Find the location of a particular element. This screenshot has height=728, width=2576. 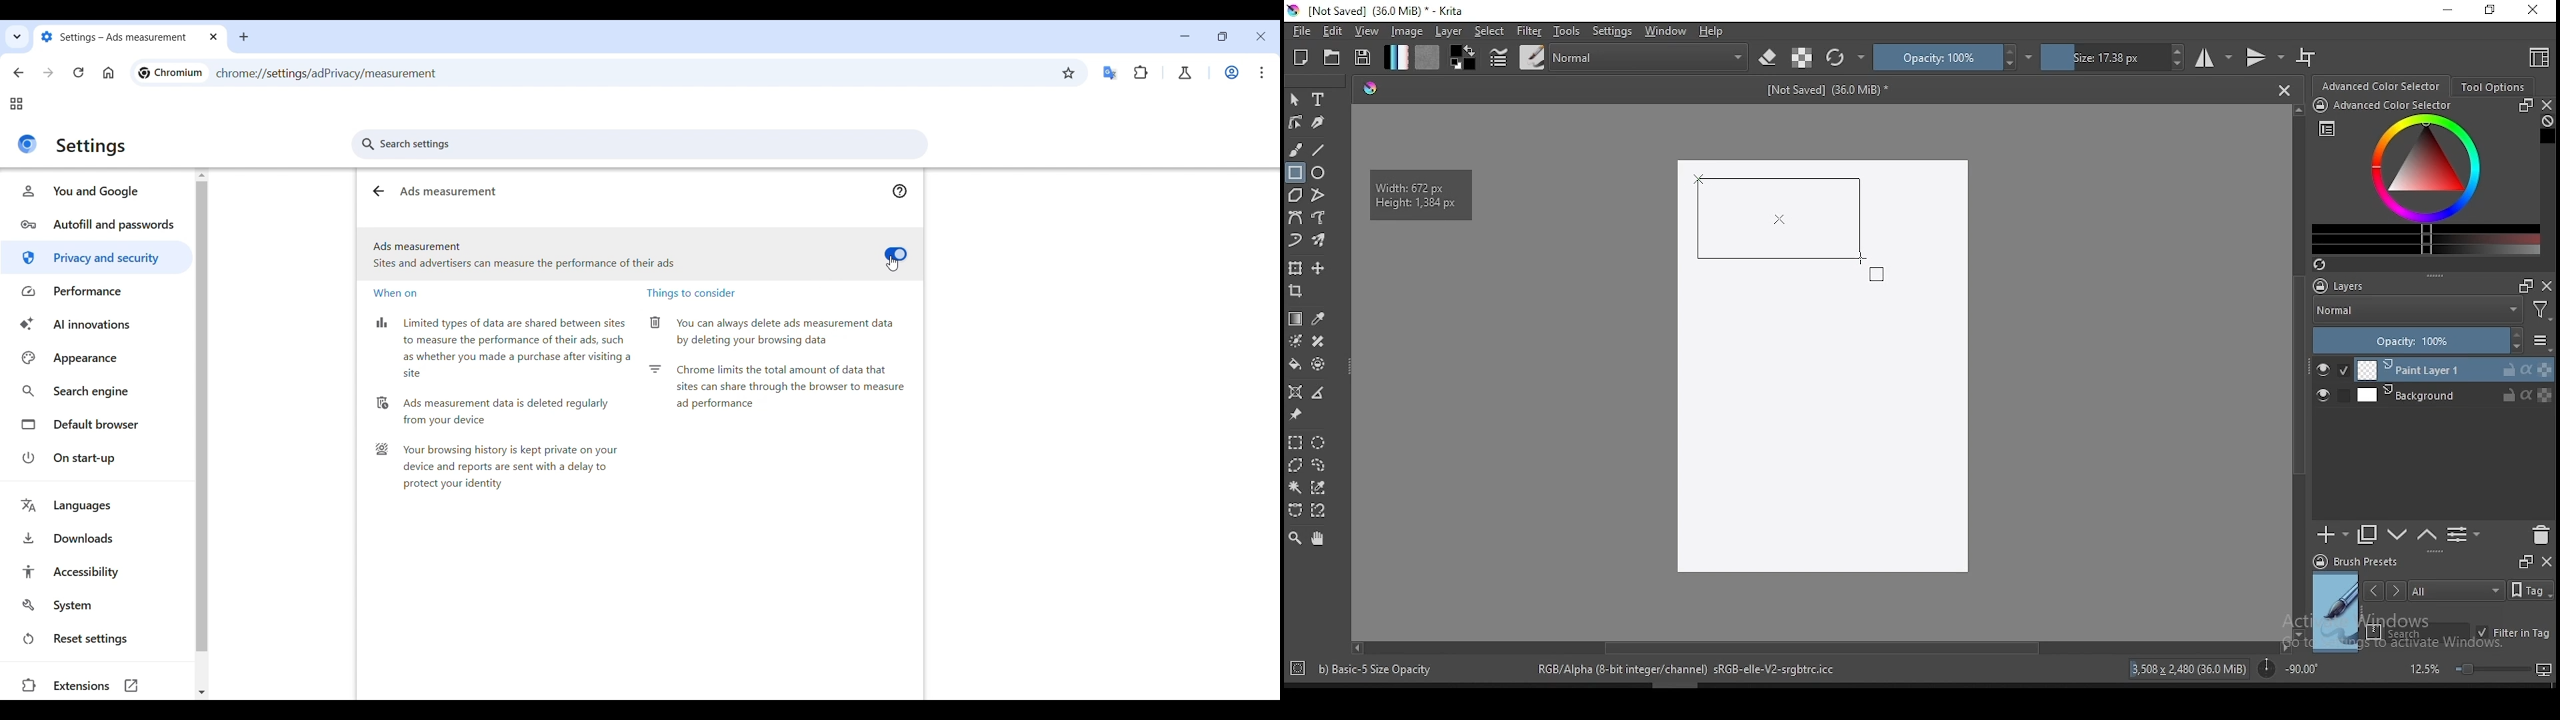

layer is located at coordinates (2455, 370).